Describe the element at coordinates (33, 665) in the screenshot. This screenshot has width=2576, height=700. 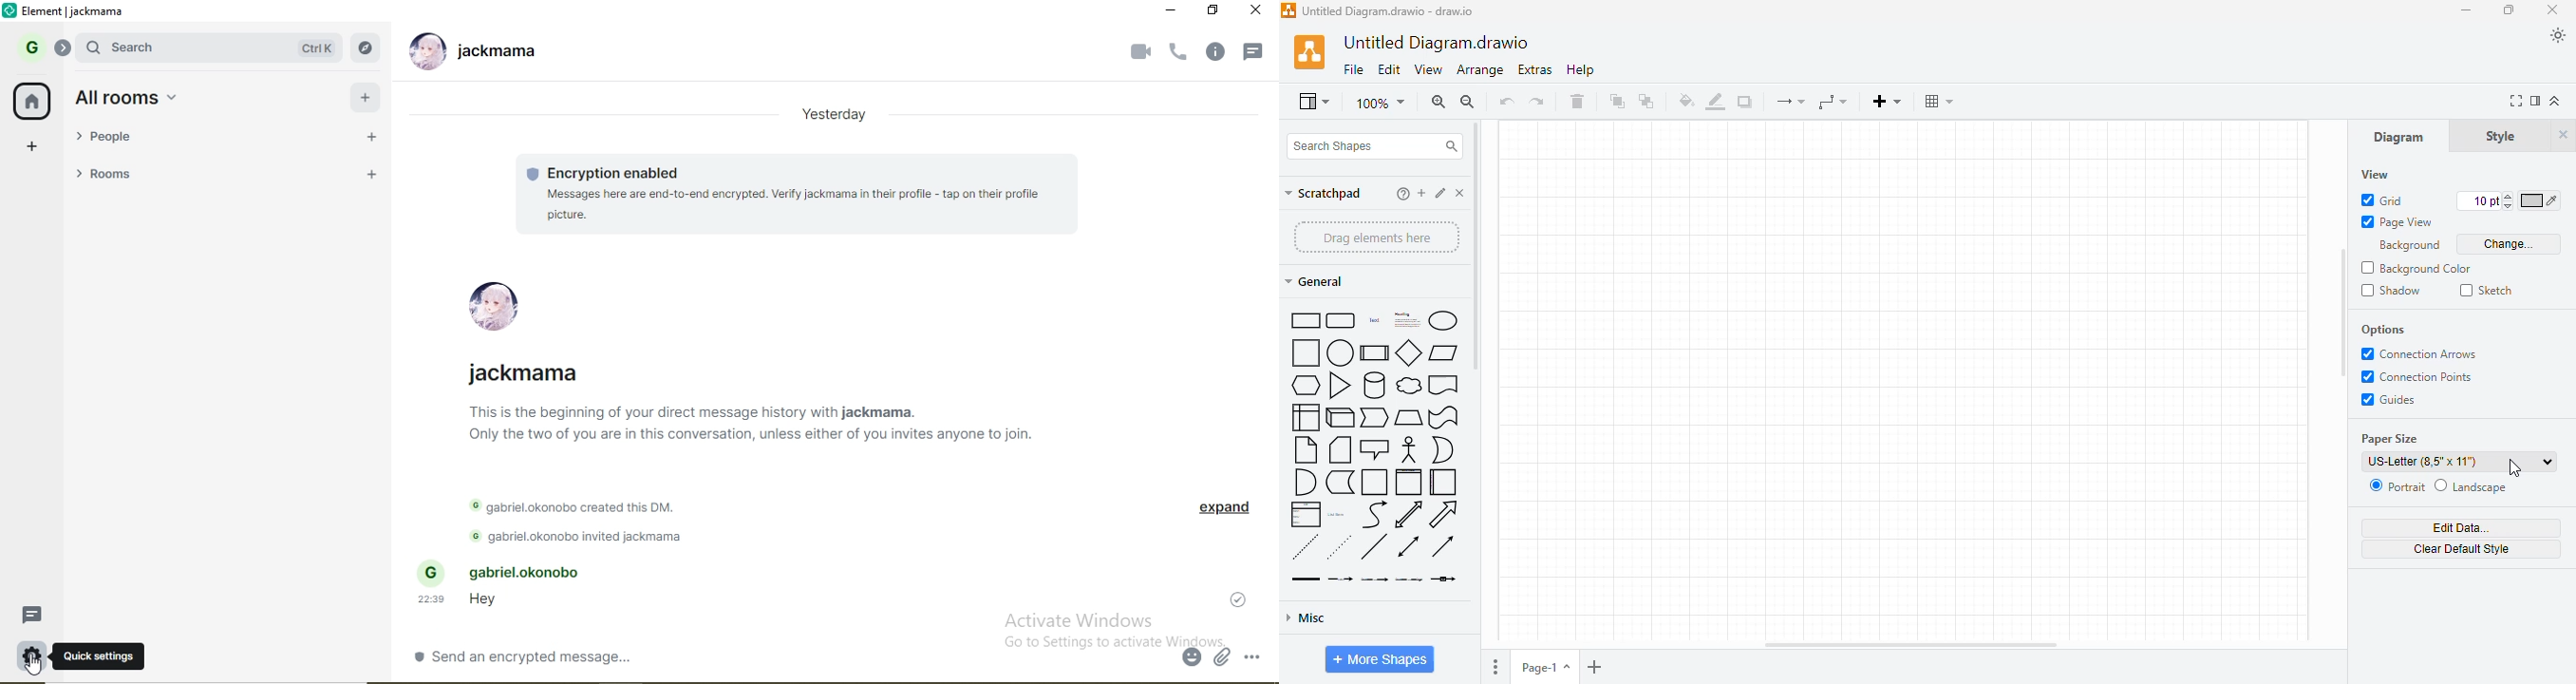
I see `cursor` at that location.